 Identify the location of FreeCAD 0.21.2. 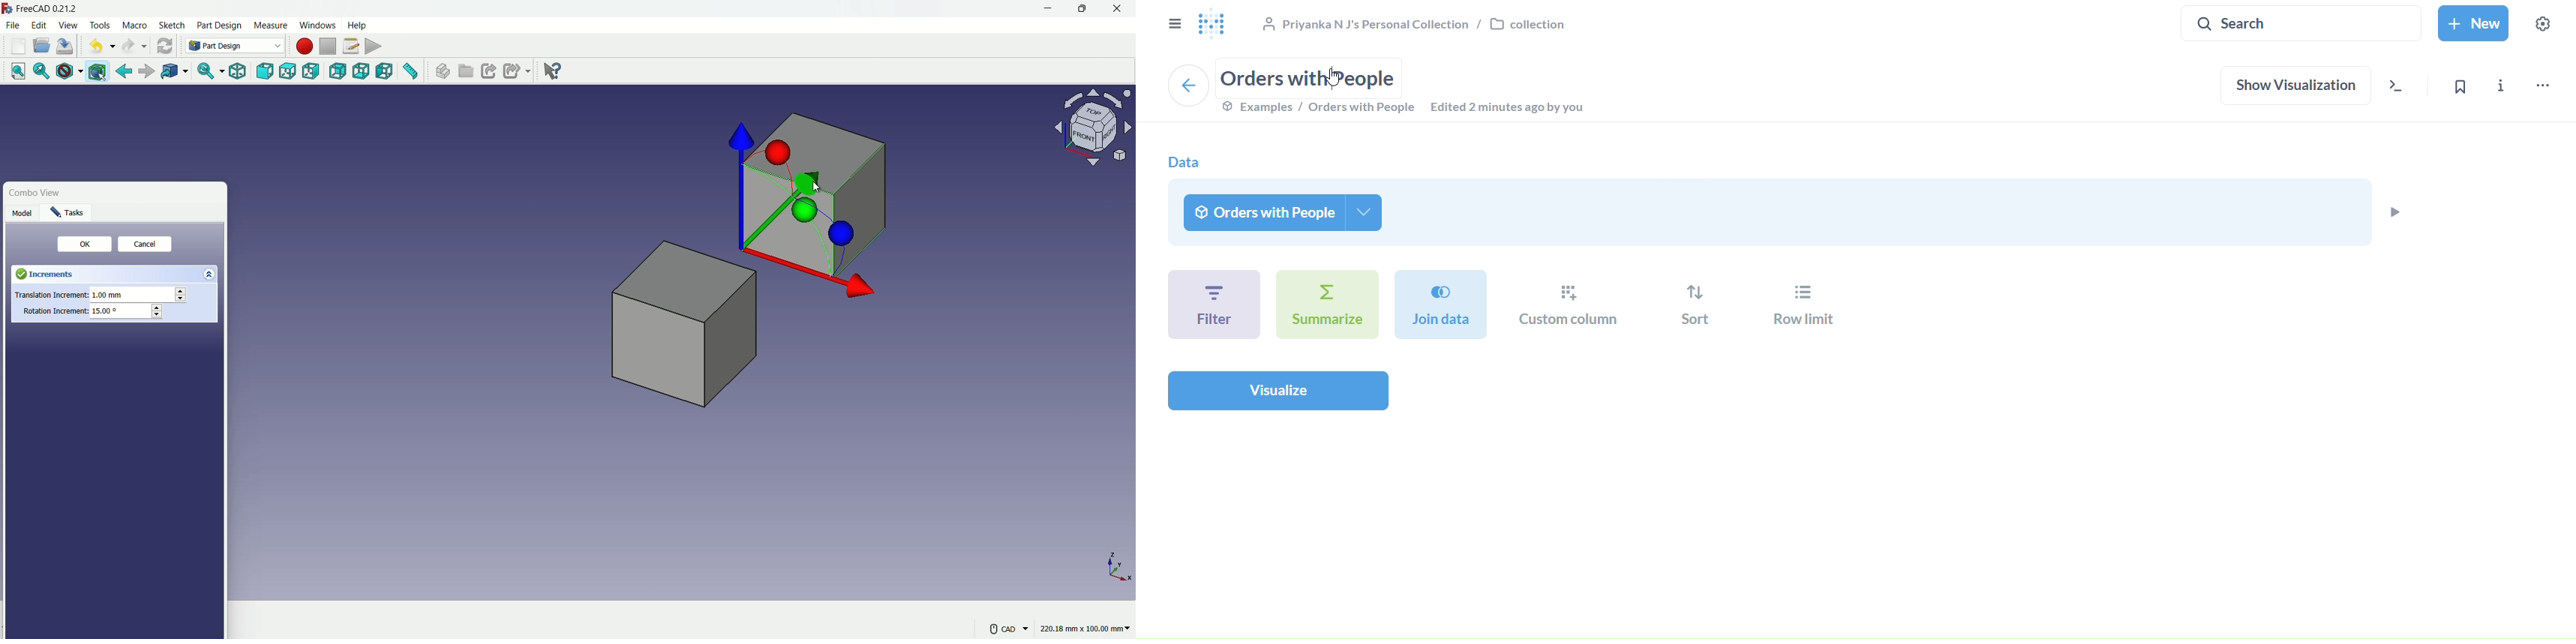
(41, 8).